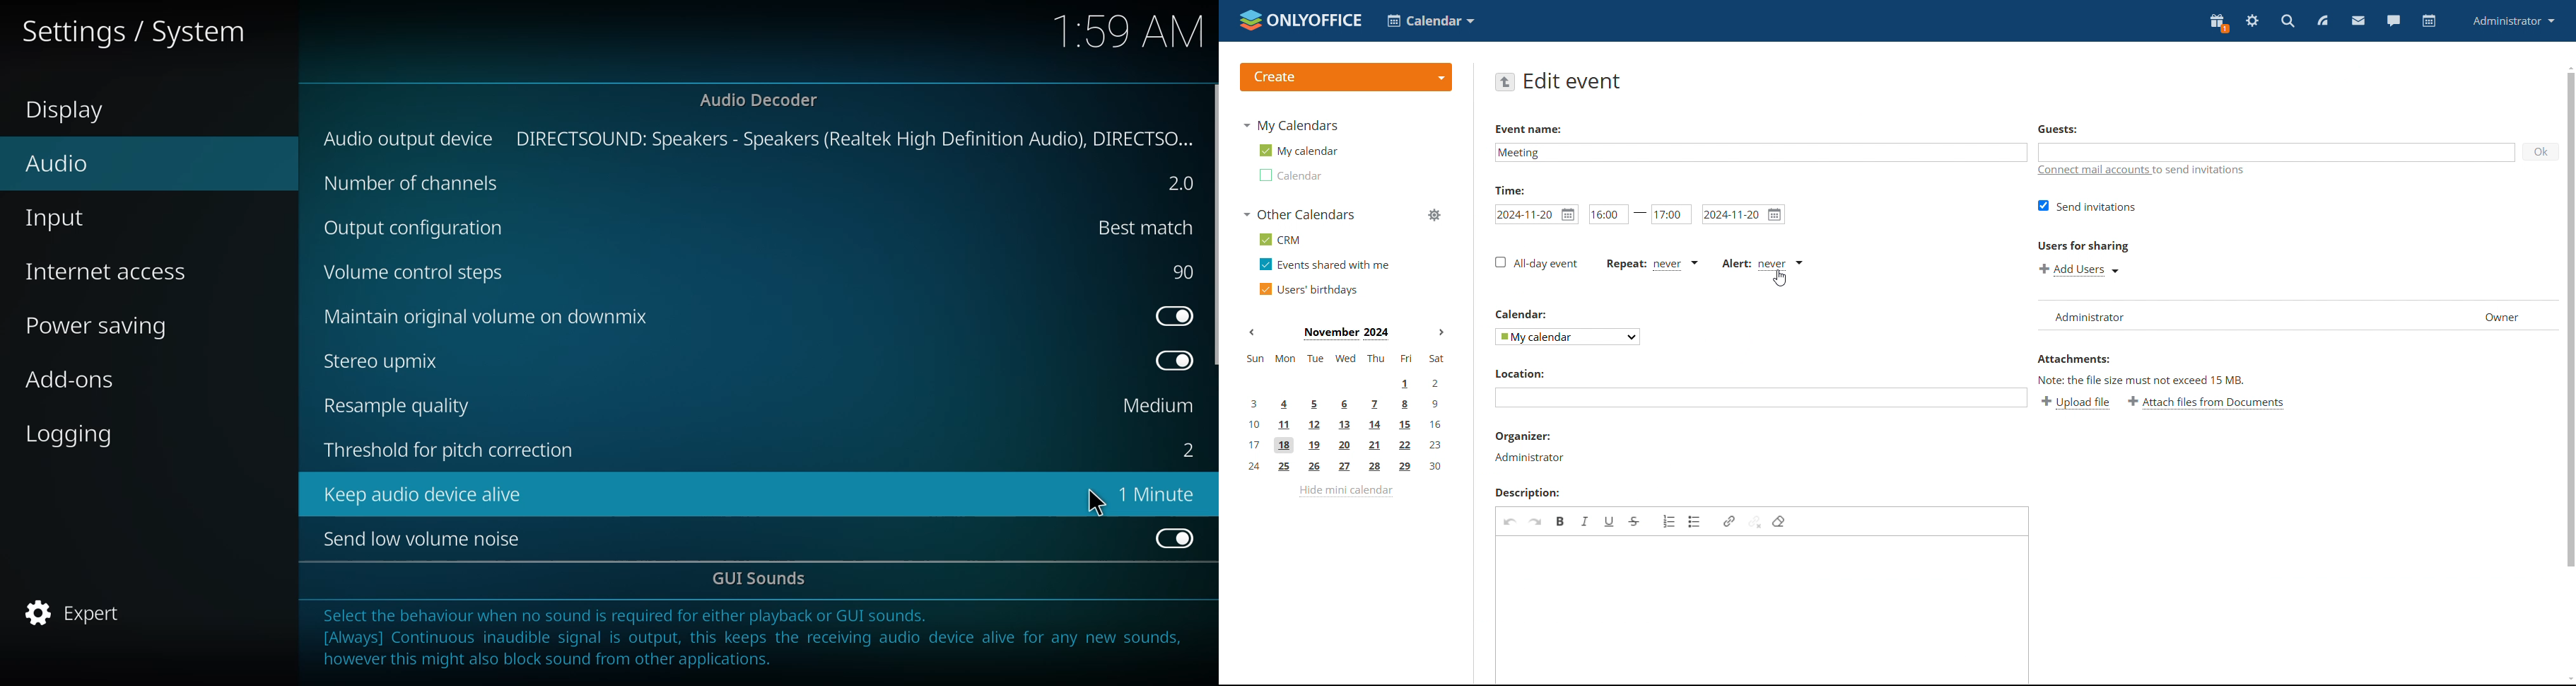 The image size is (2576, 700). I want to click on medium, so click(1156, 406).